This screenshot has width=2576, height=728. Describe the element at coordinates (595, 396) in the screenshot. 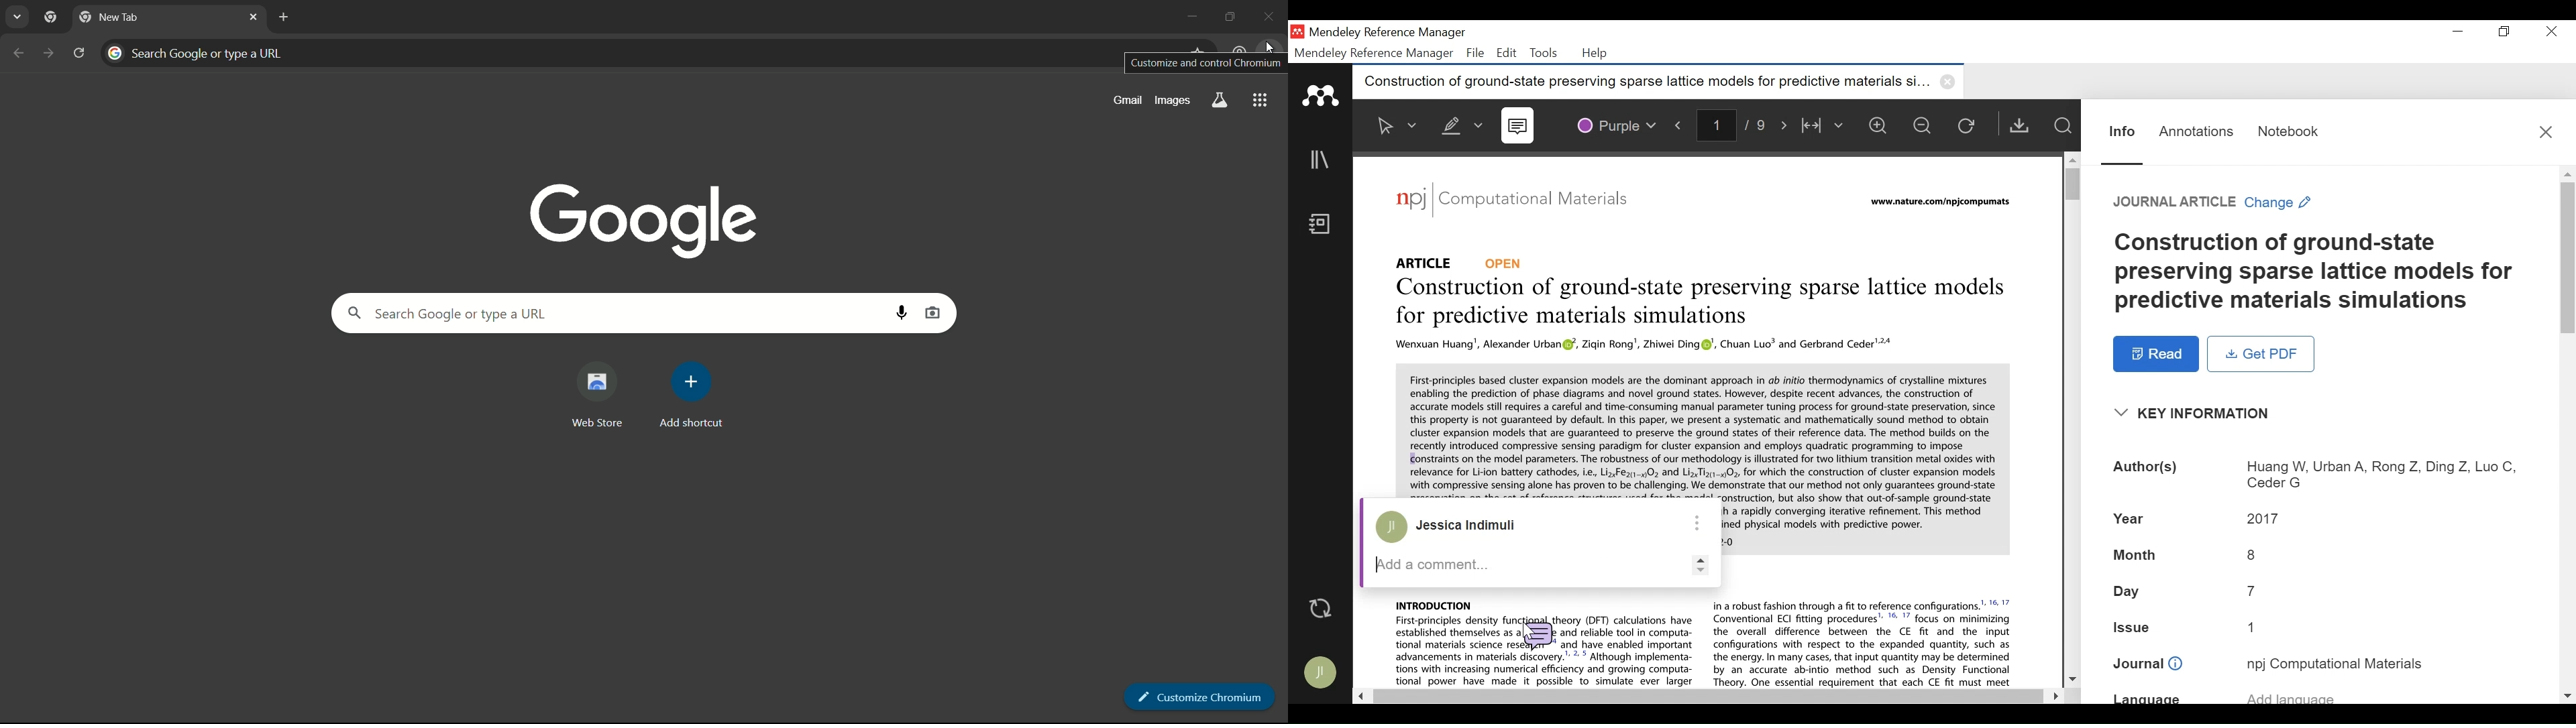

I see `web store shortcut` at that location.